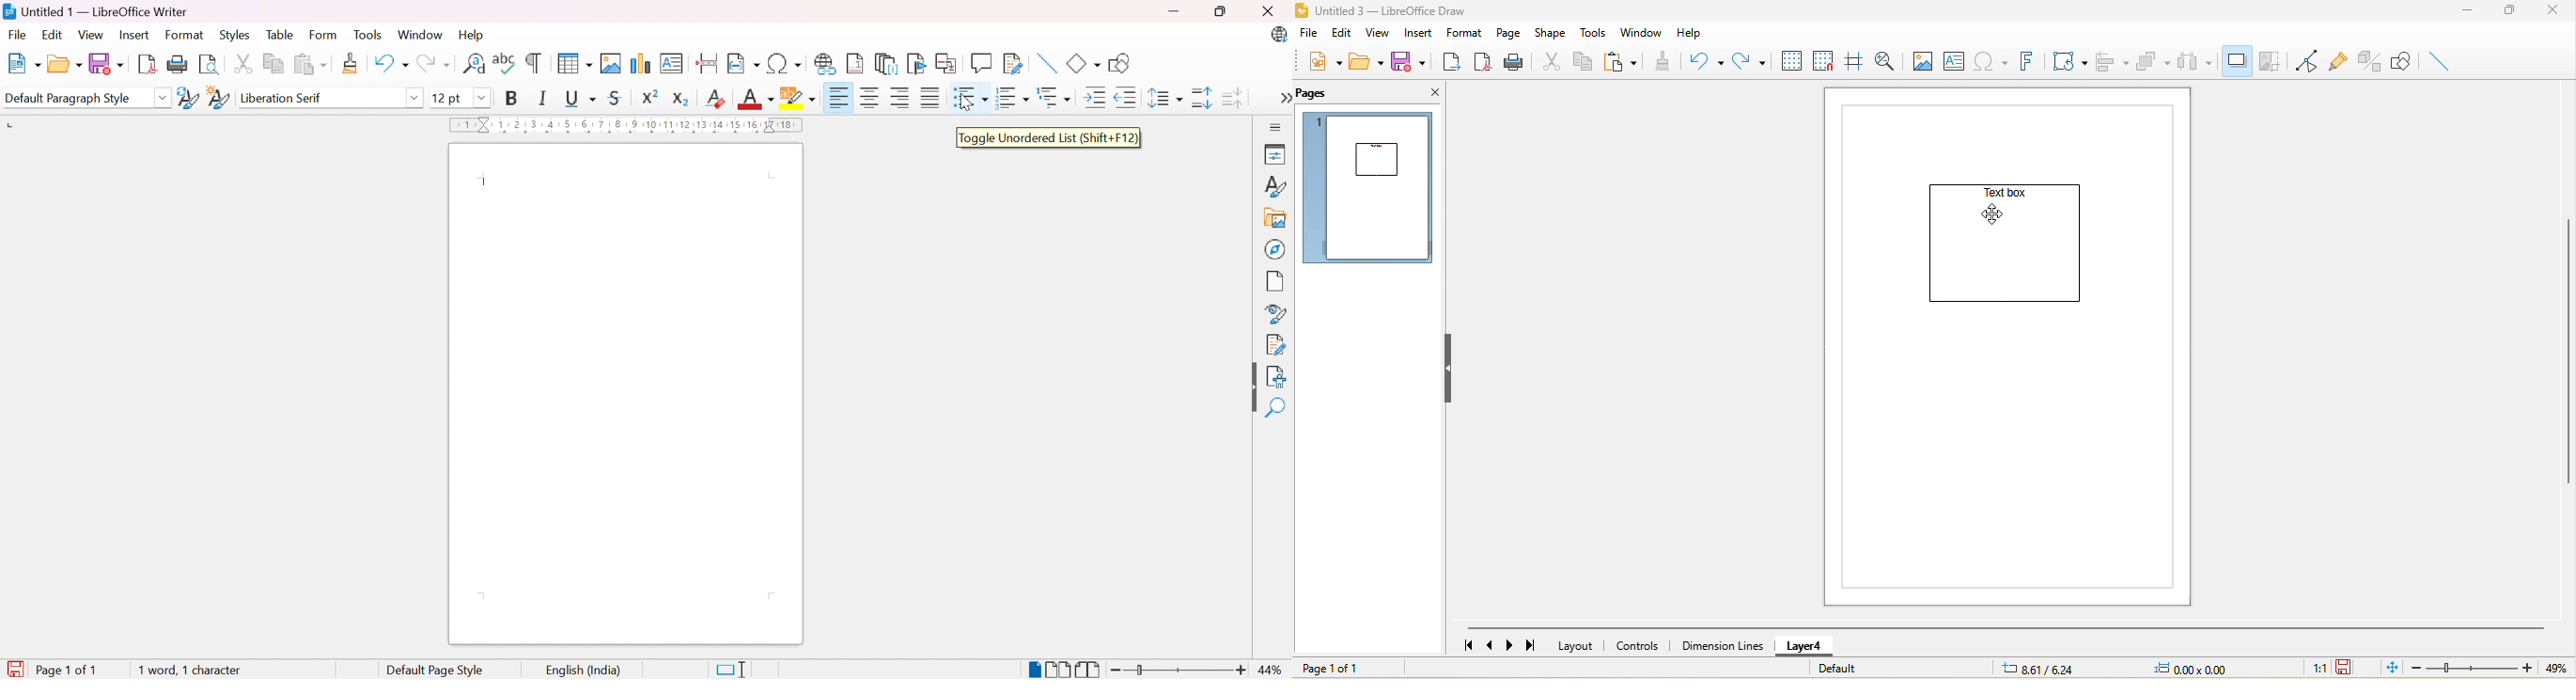 This screenshot has height=700, width=2576. Describe the element at coordinates (901, 98) in the screenshot. I see `Align left` at that location.